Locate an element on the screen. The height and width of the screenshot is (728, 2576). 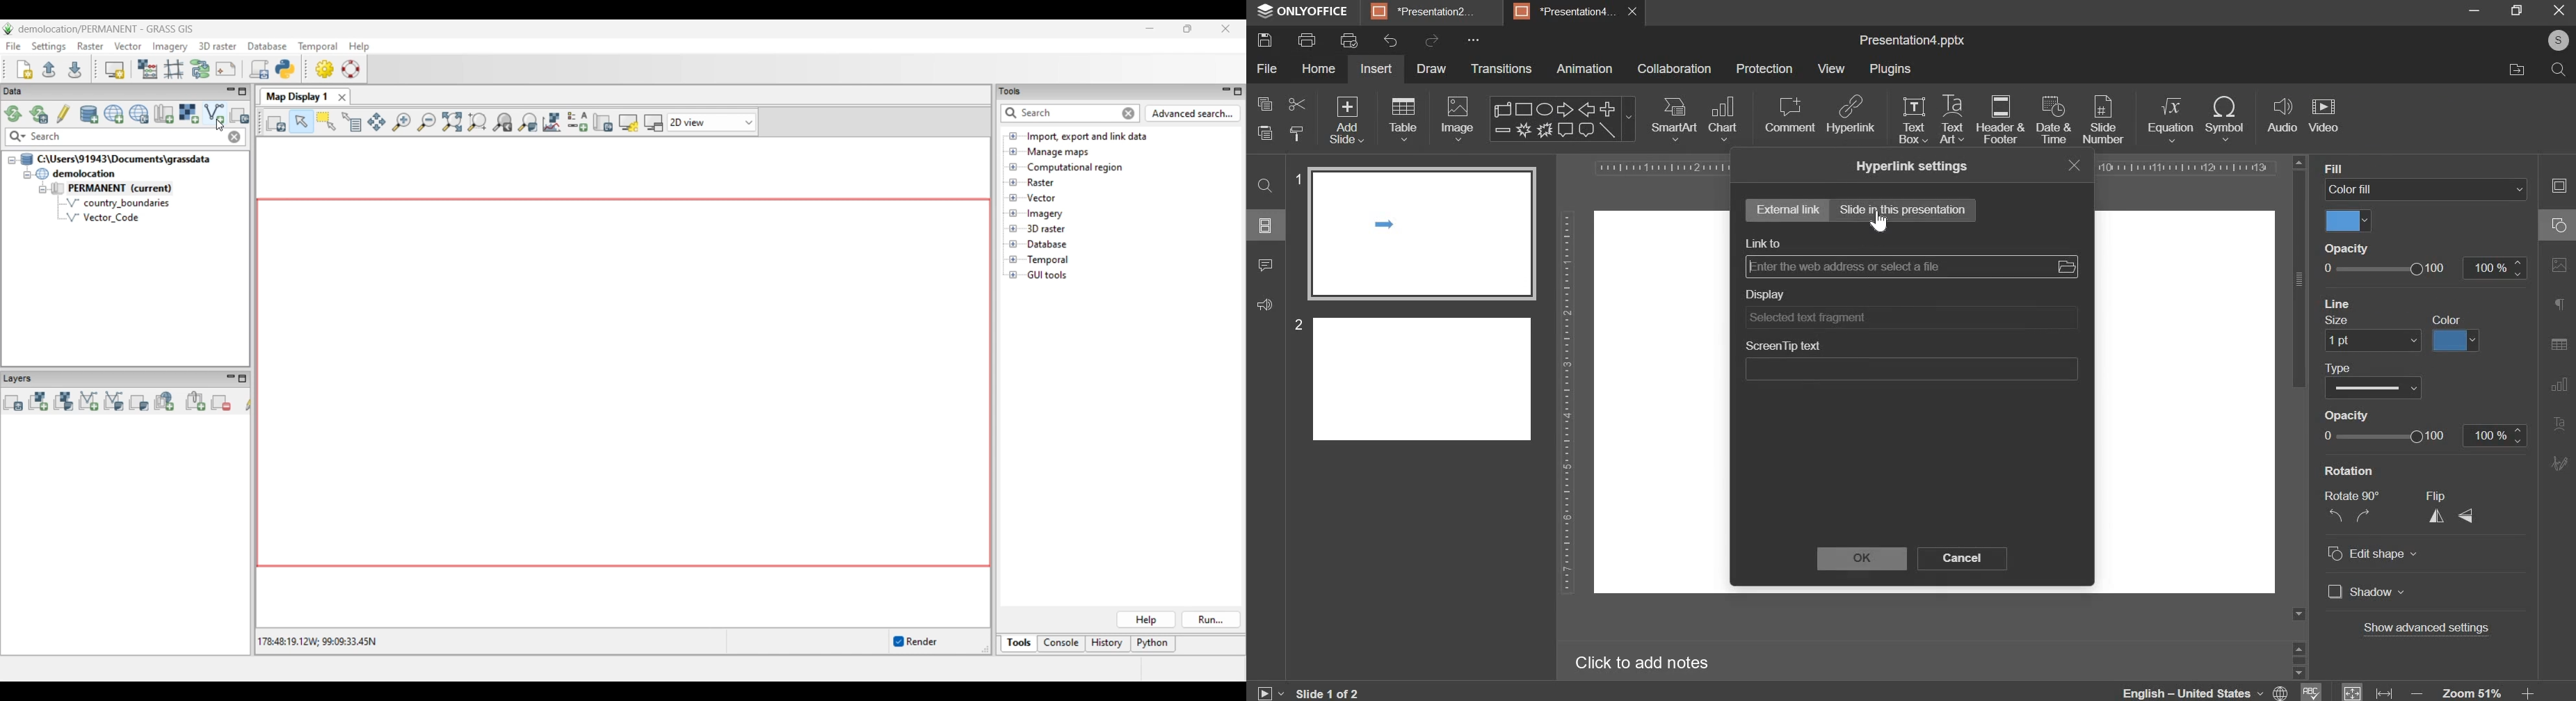
cut is located at coordinates (1294, 103).